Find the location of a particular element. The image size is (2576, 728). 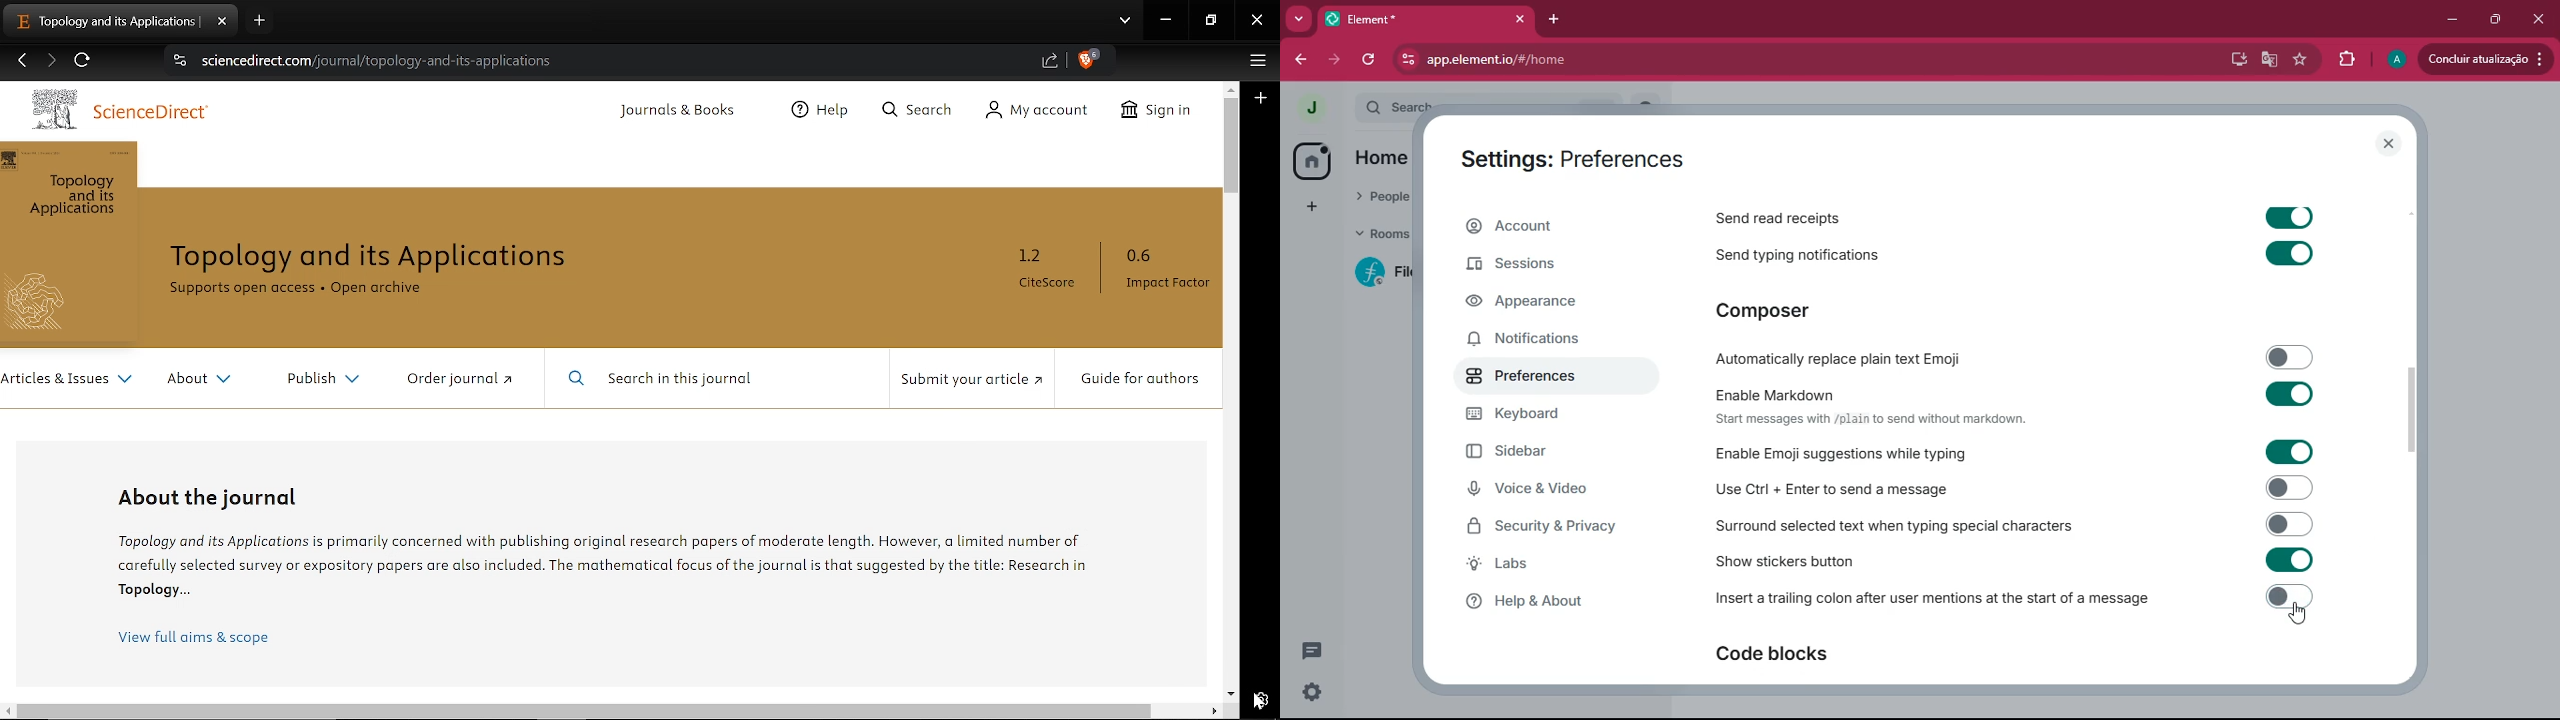

sidebar is located at coordinates (1545, 451).